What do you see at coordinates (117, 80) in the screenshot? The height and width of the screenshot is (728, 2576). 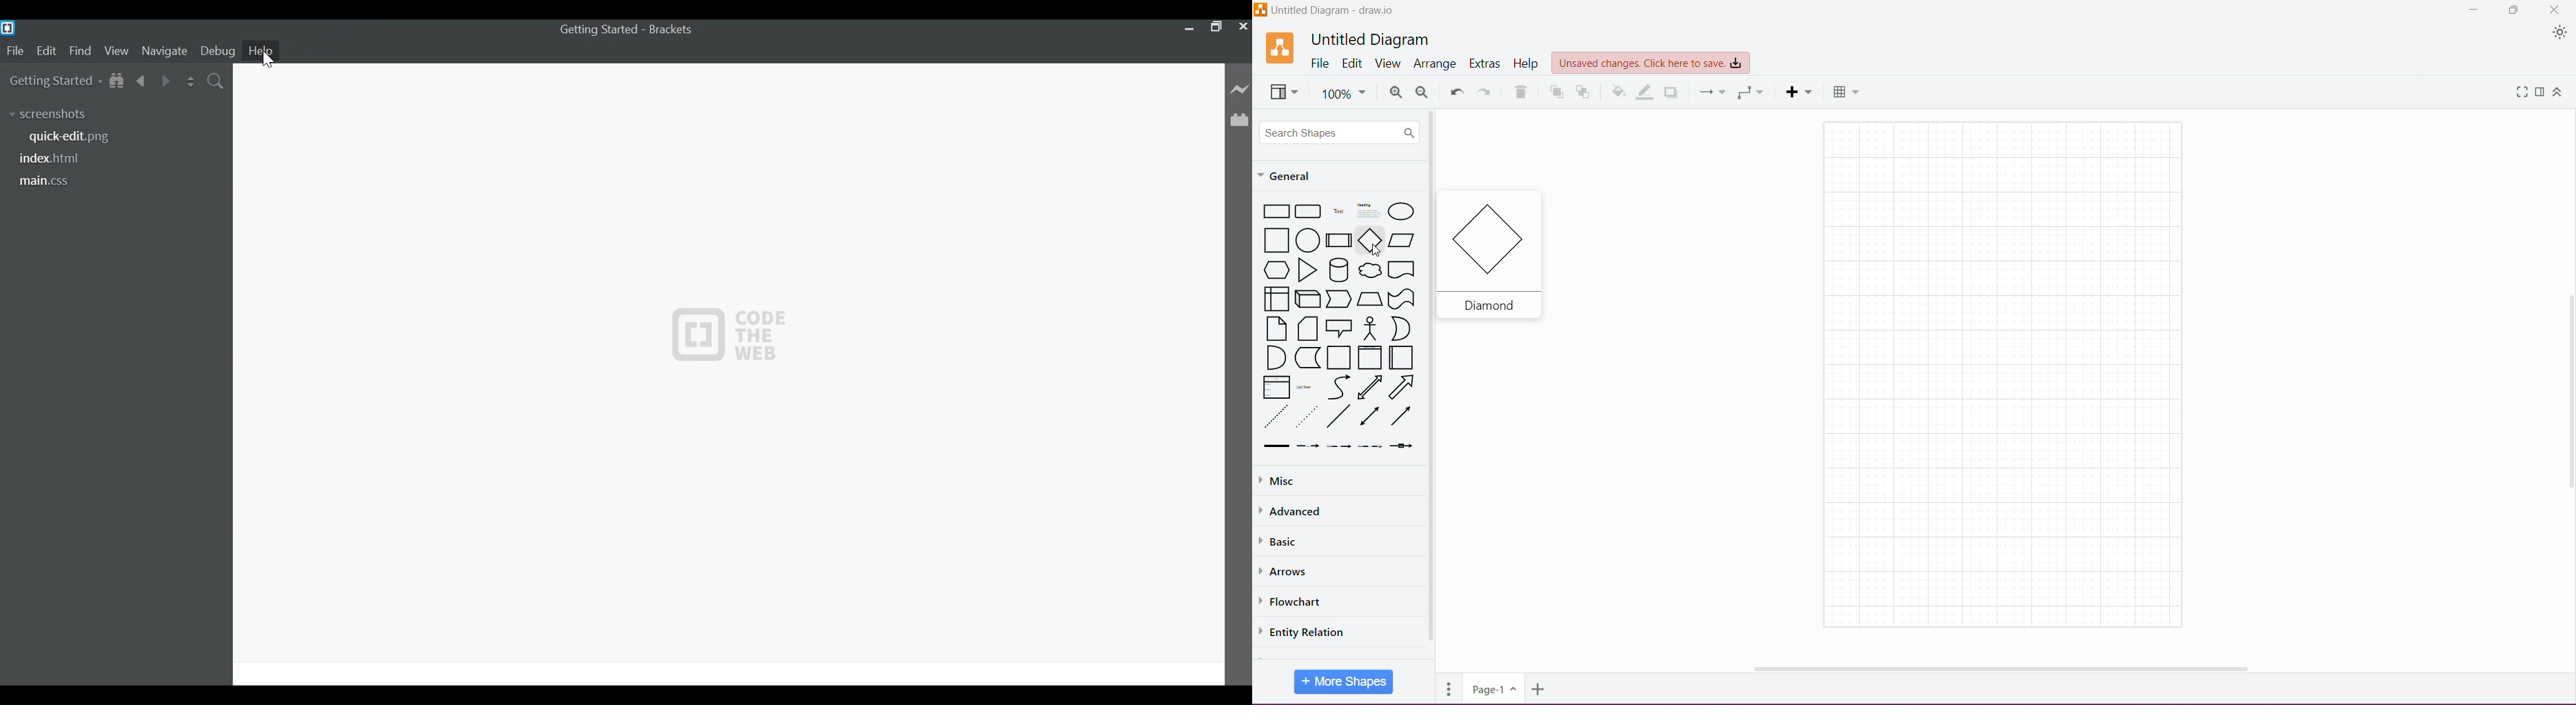 I see `Show in File tree` at bounding box center [117, 80].